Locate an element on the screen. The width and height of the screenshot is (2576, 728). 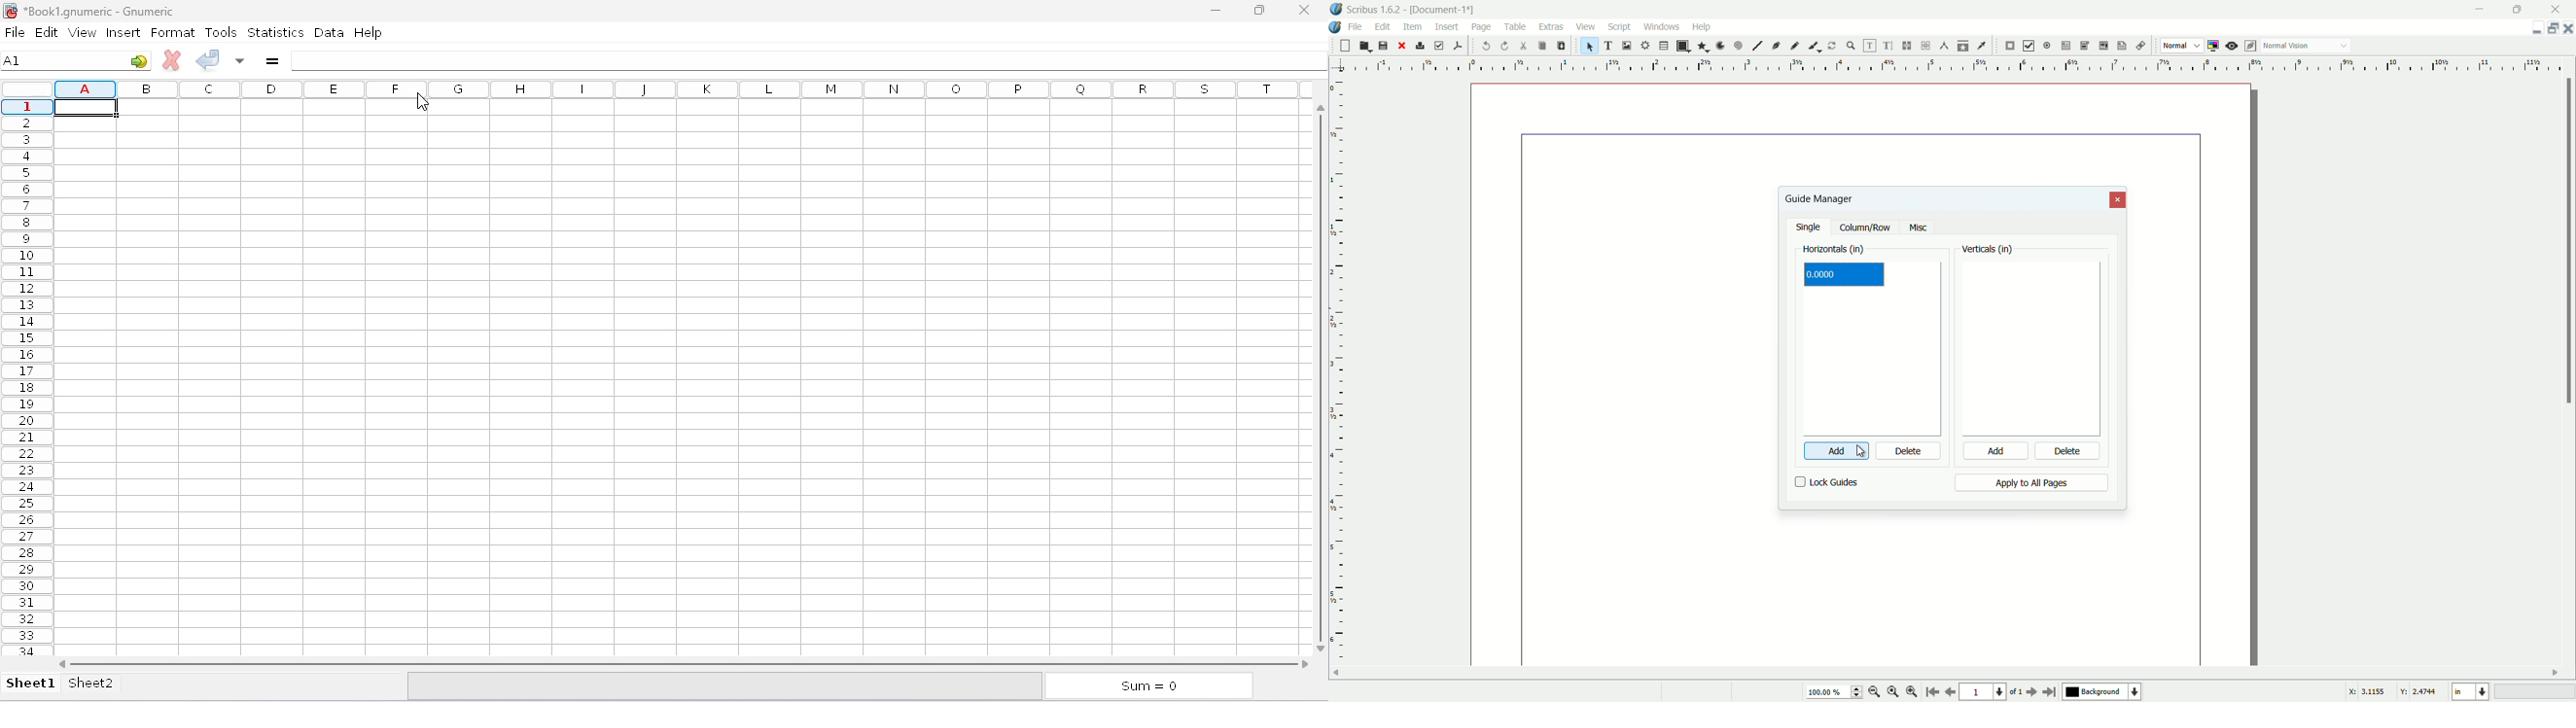
unlink text frames is located at coordinates (1928, 46).